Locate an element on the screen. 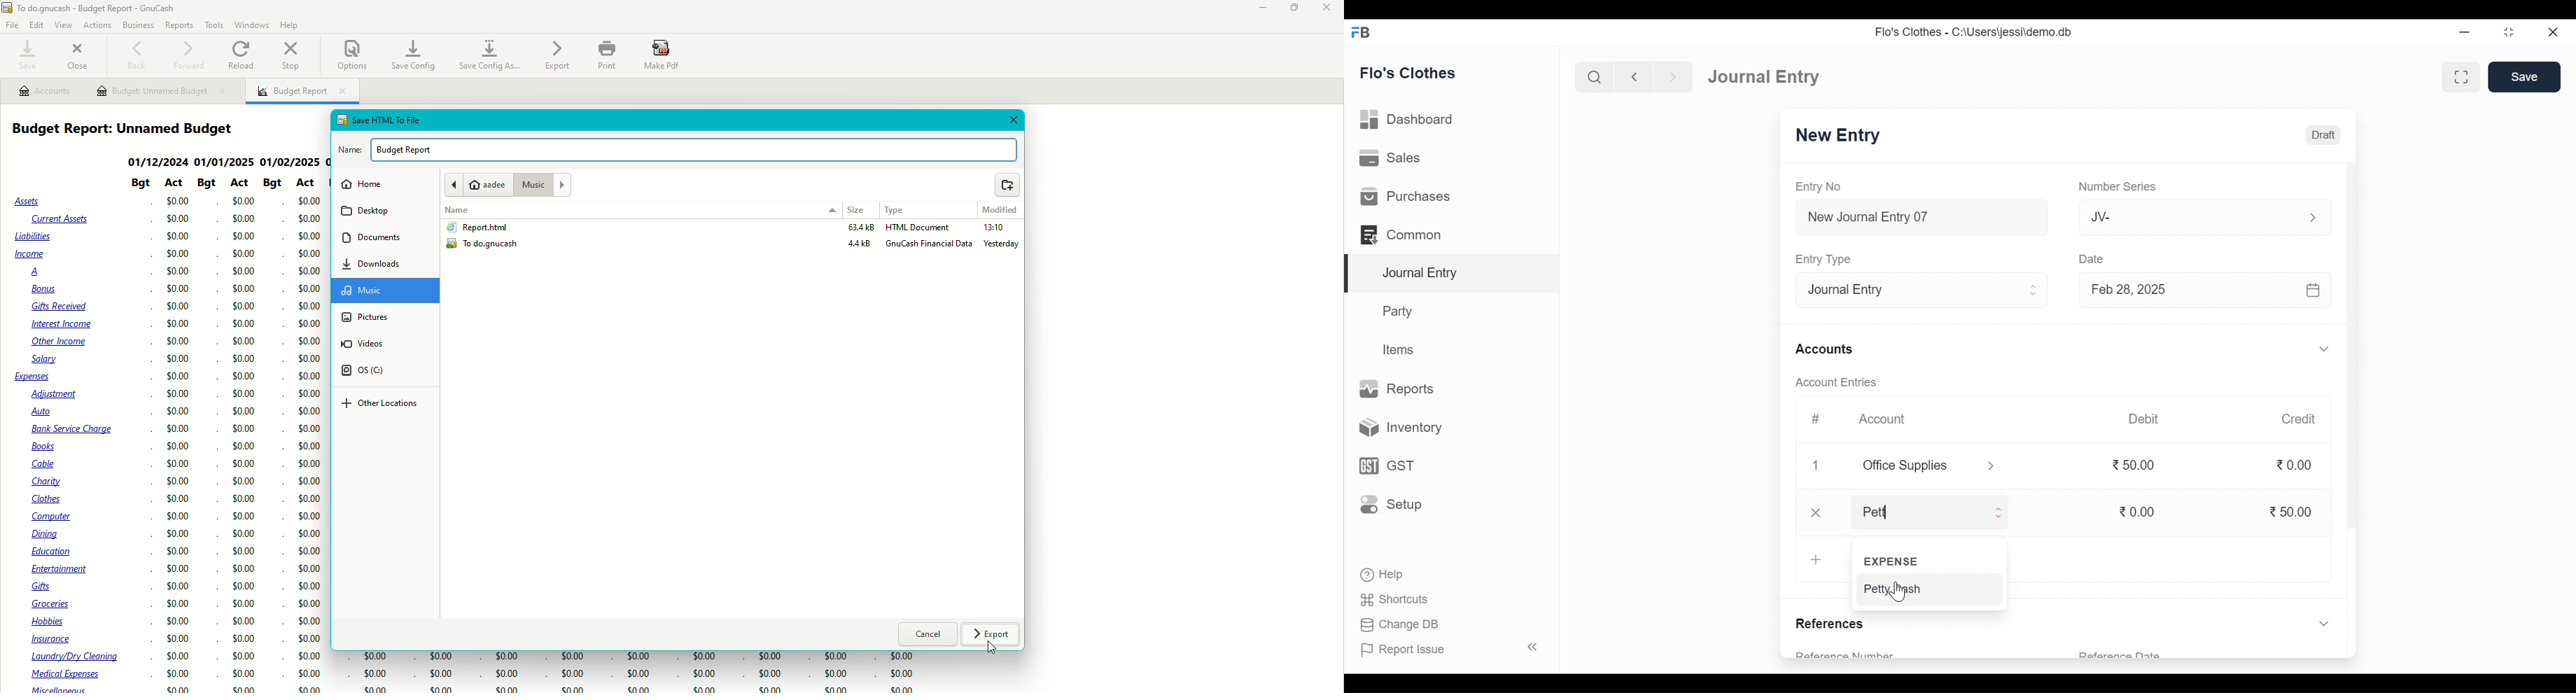 This screenshot has width=2576, height=700. 50.00 is located at coordinates (2138, 465).